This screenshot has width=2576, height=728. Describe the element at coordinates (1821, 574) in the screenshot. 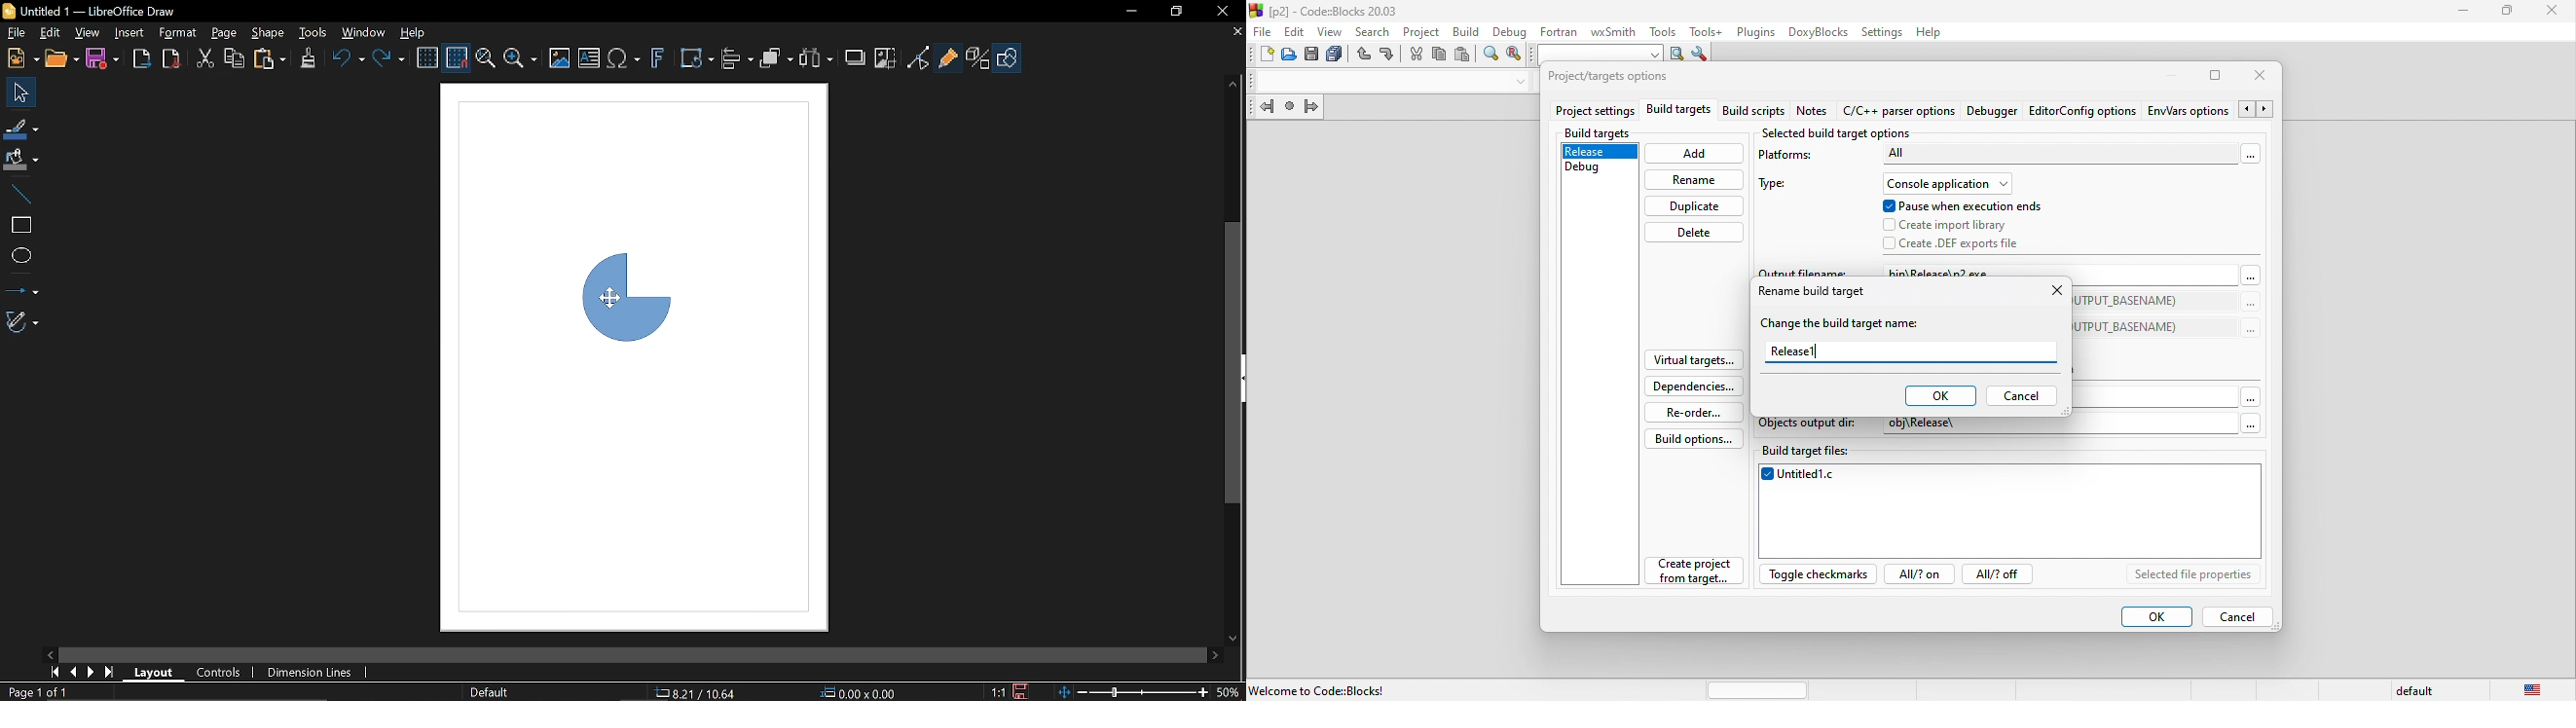

I see `toggle checkmarks` at that location.